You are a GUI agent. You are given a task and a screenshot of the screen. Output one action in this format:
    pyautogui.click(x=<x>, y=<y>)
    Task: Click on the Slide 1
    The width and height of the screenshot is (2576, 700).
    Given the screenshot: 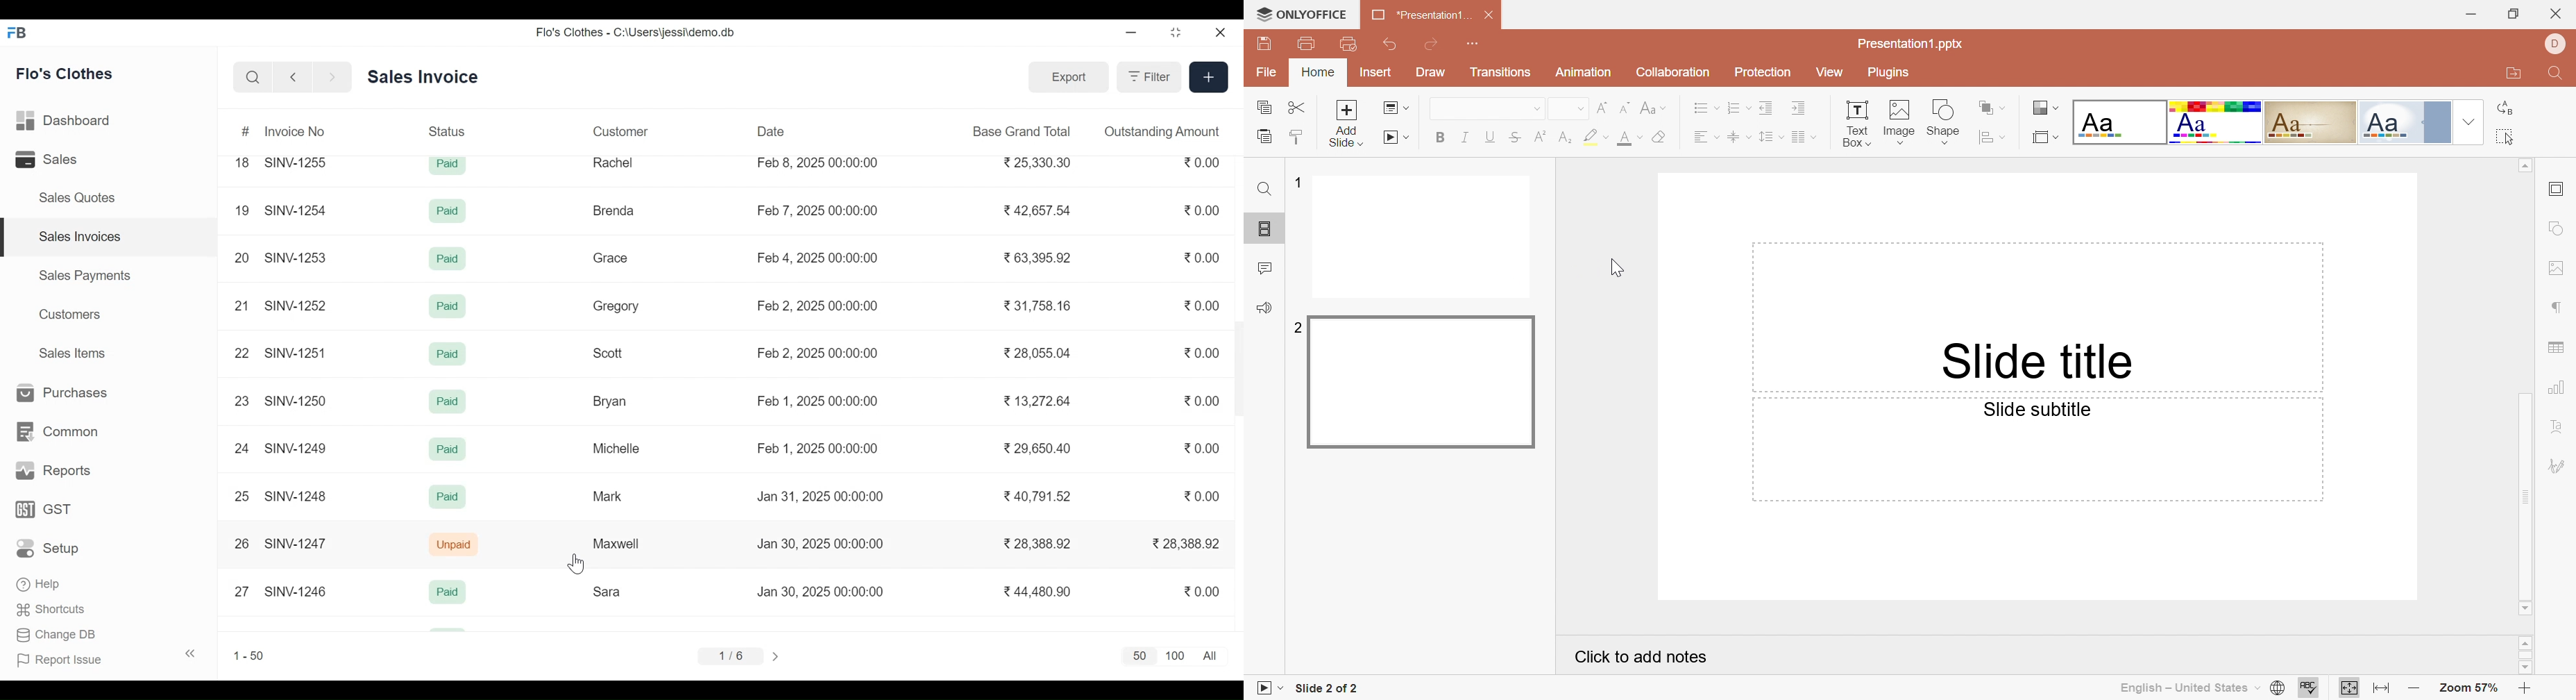 What is the action you would take?
    pyautogui.click(x=1418, y=242)
    